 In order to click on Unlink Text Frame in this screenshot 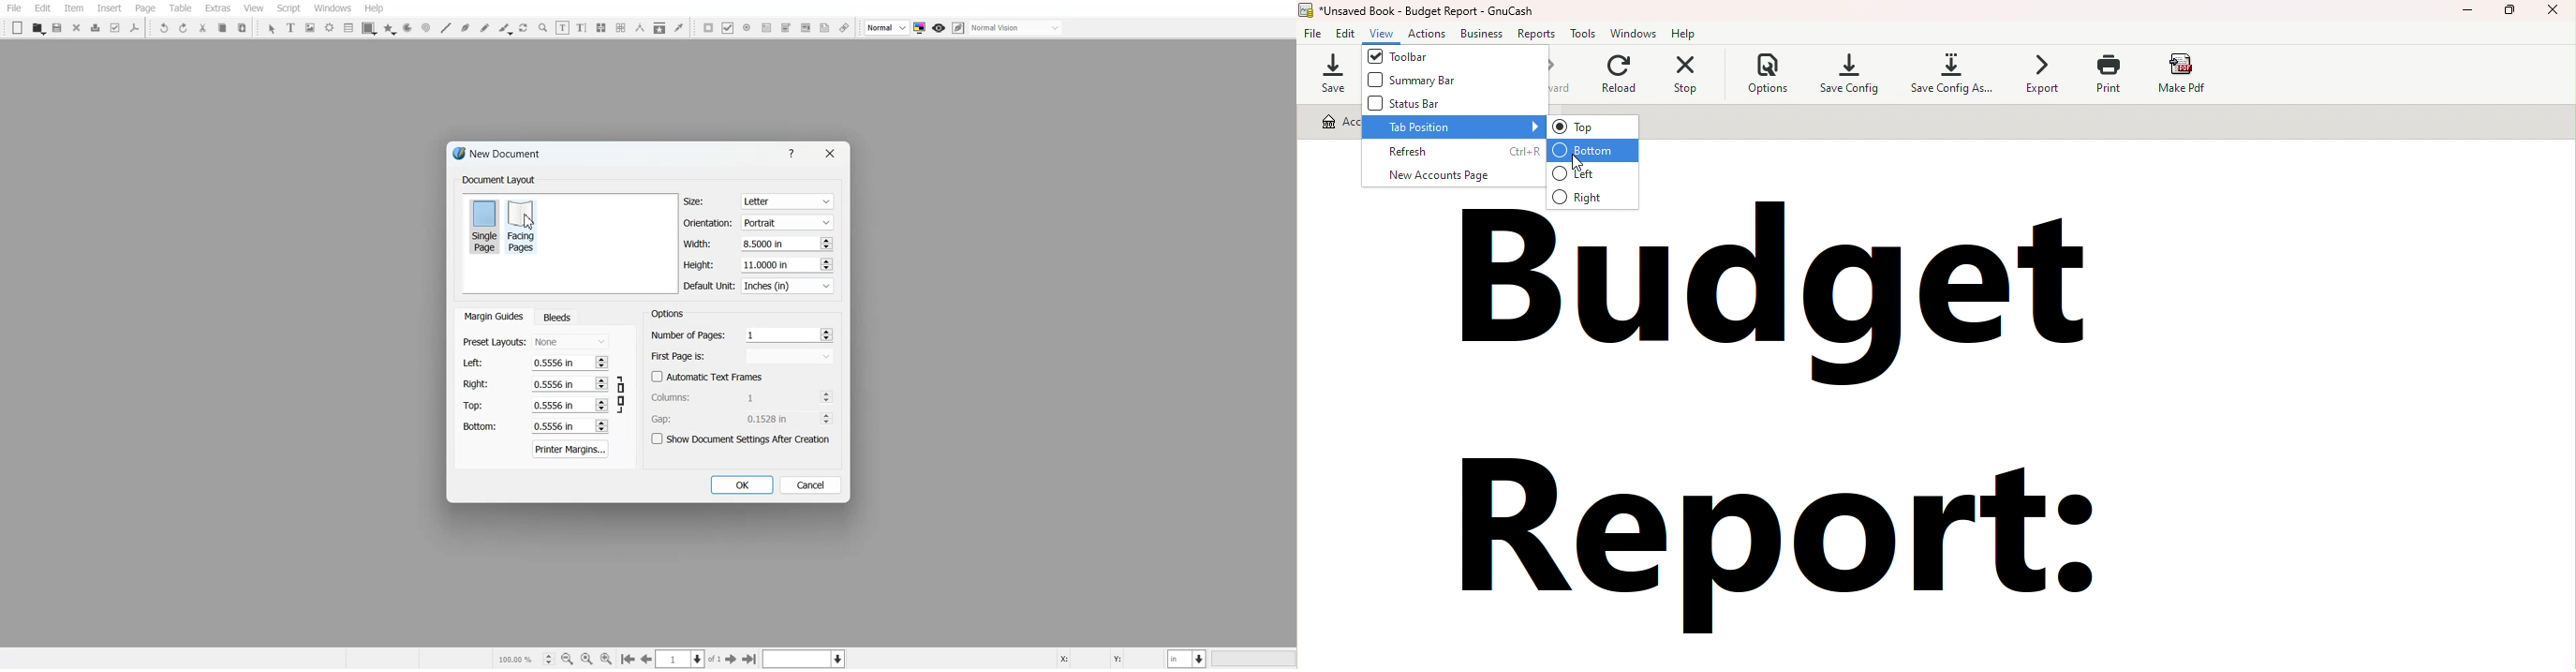, I will do `click(622, 28)`.